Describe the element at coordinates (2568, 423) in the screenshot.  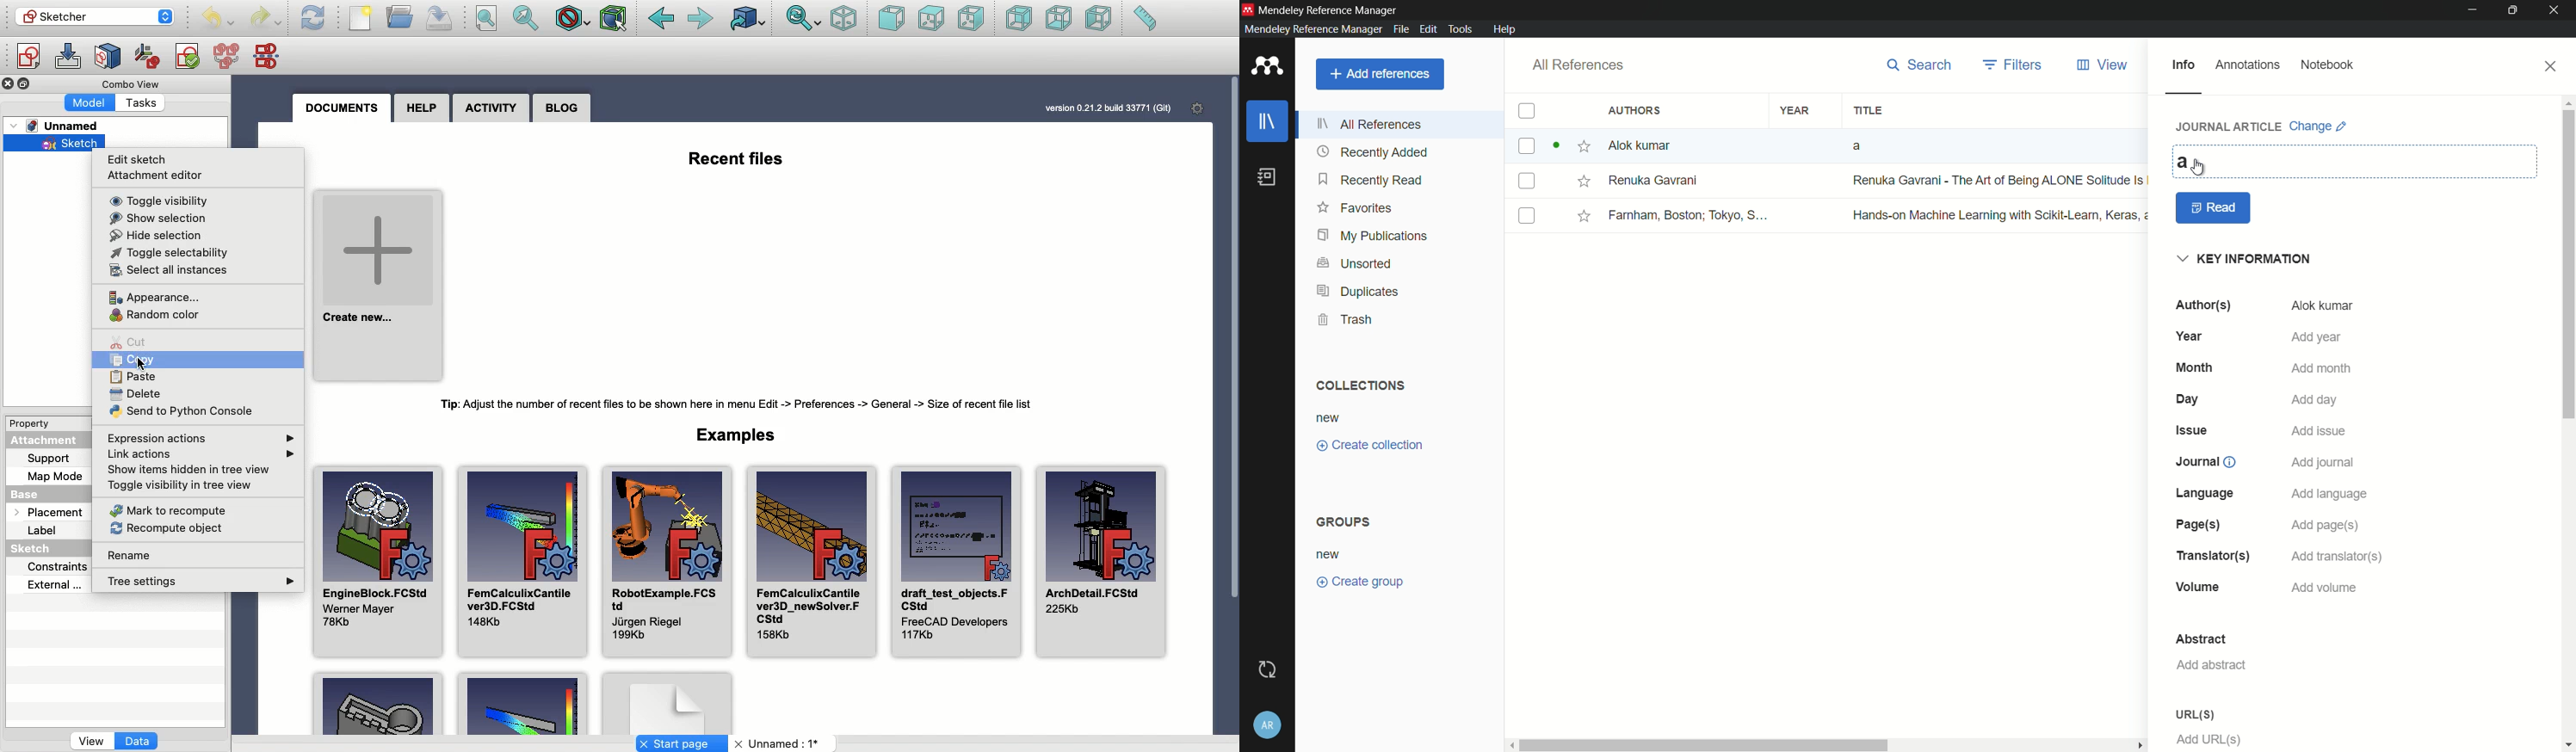
I see `vertical scrollbar` at that location.